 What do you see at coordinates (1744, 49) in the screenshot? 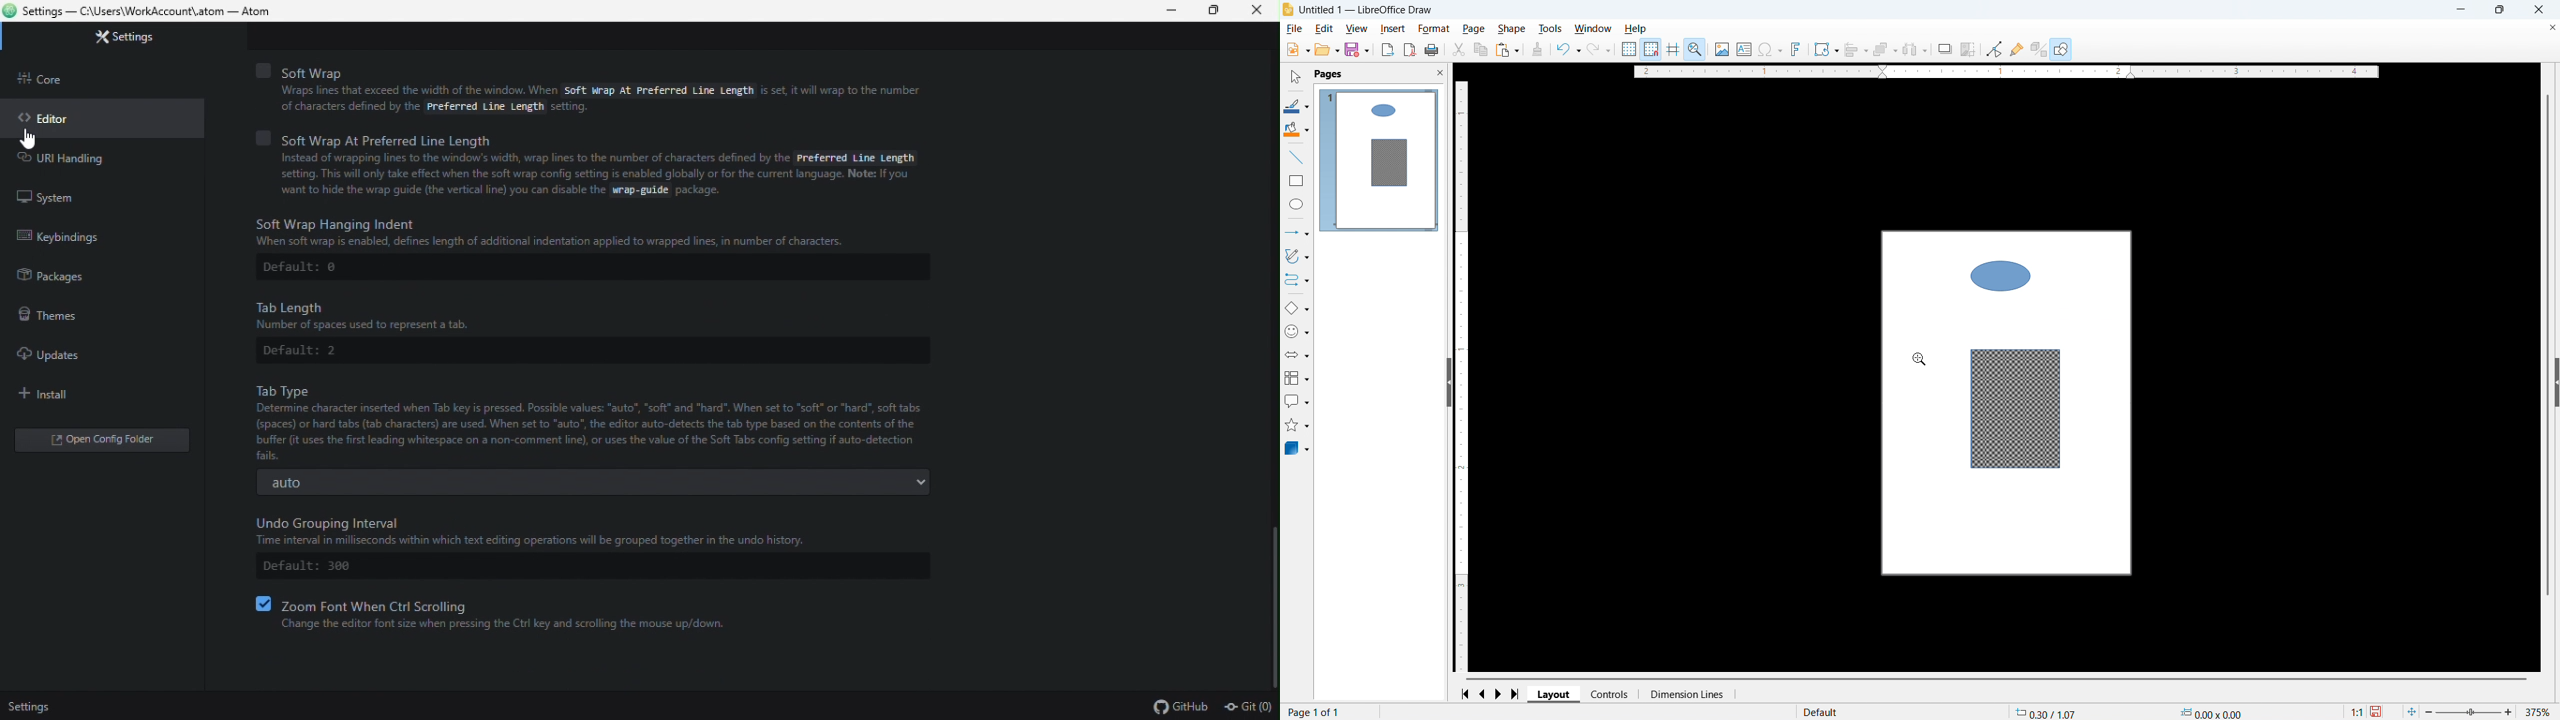
I see `Insert text box ` at bounding box center [1744, 49].